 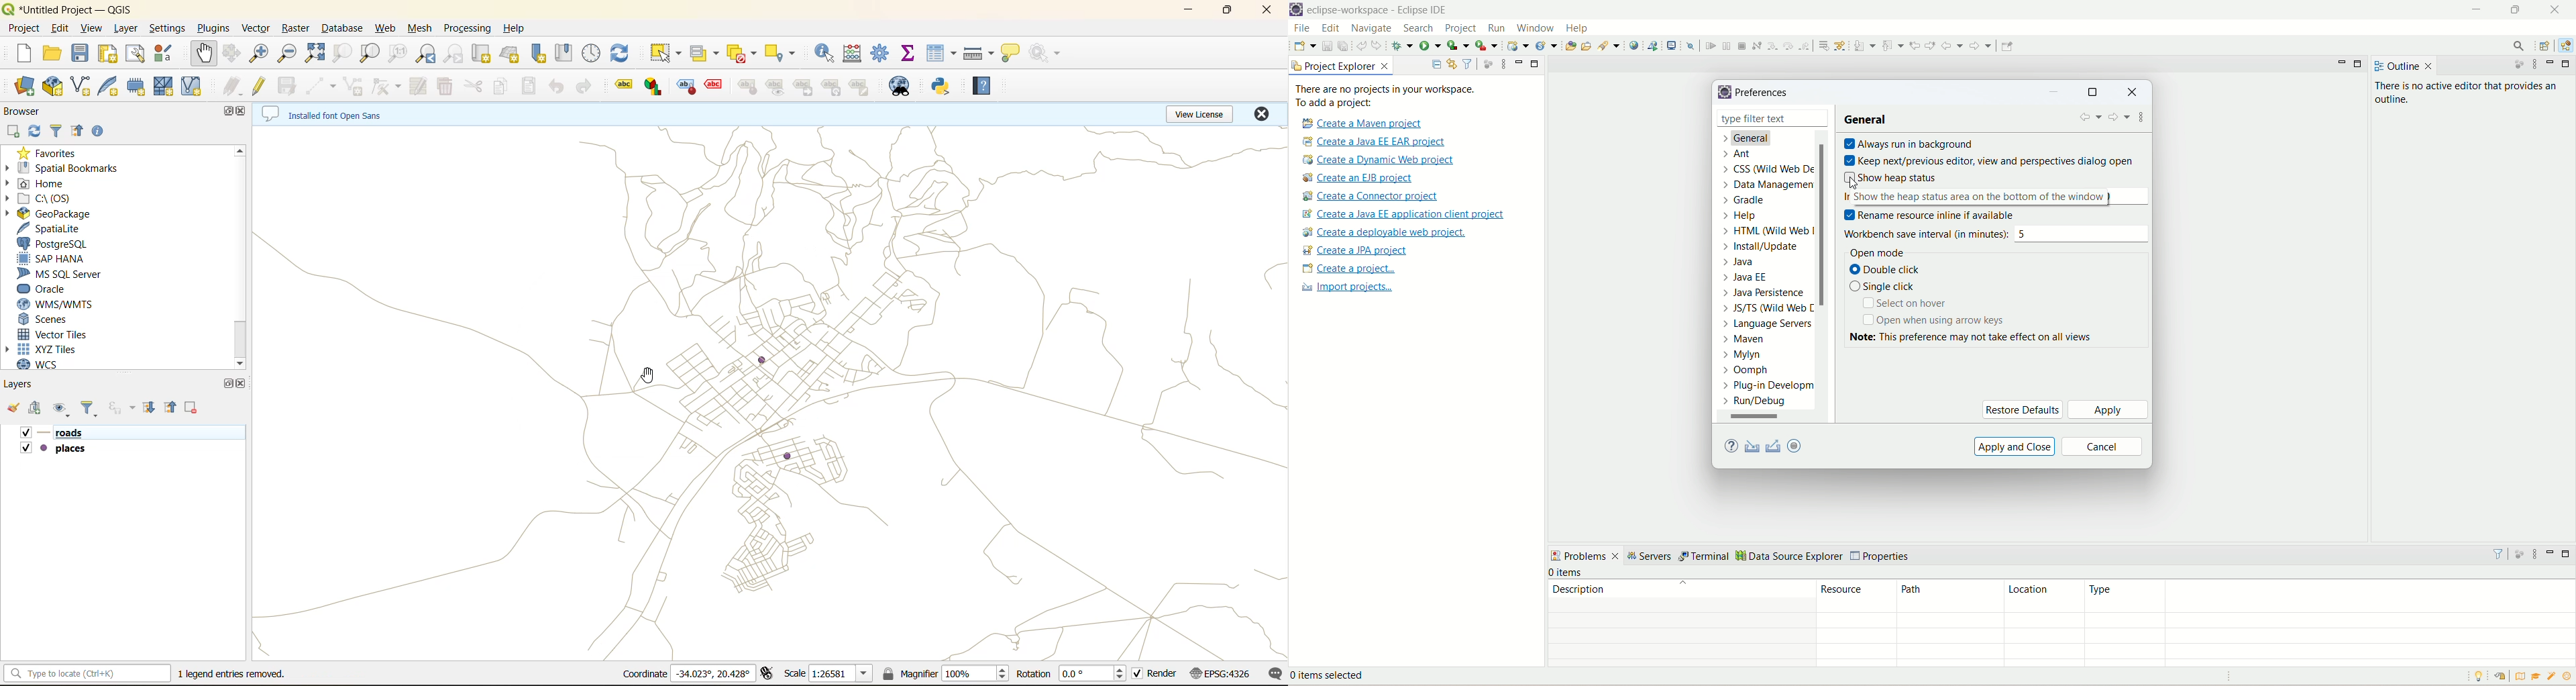 I want to click on add, so click(x=11, y=132).